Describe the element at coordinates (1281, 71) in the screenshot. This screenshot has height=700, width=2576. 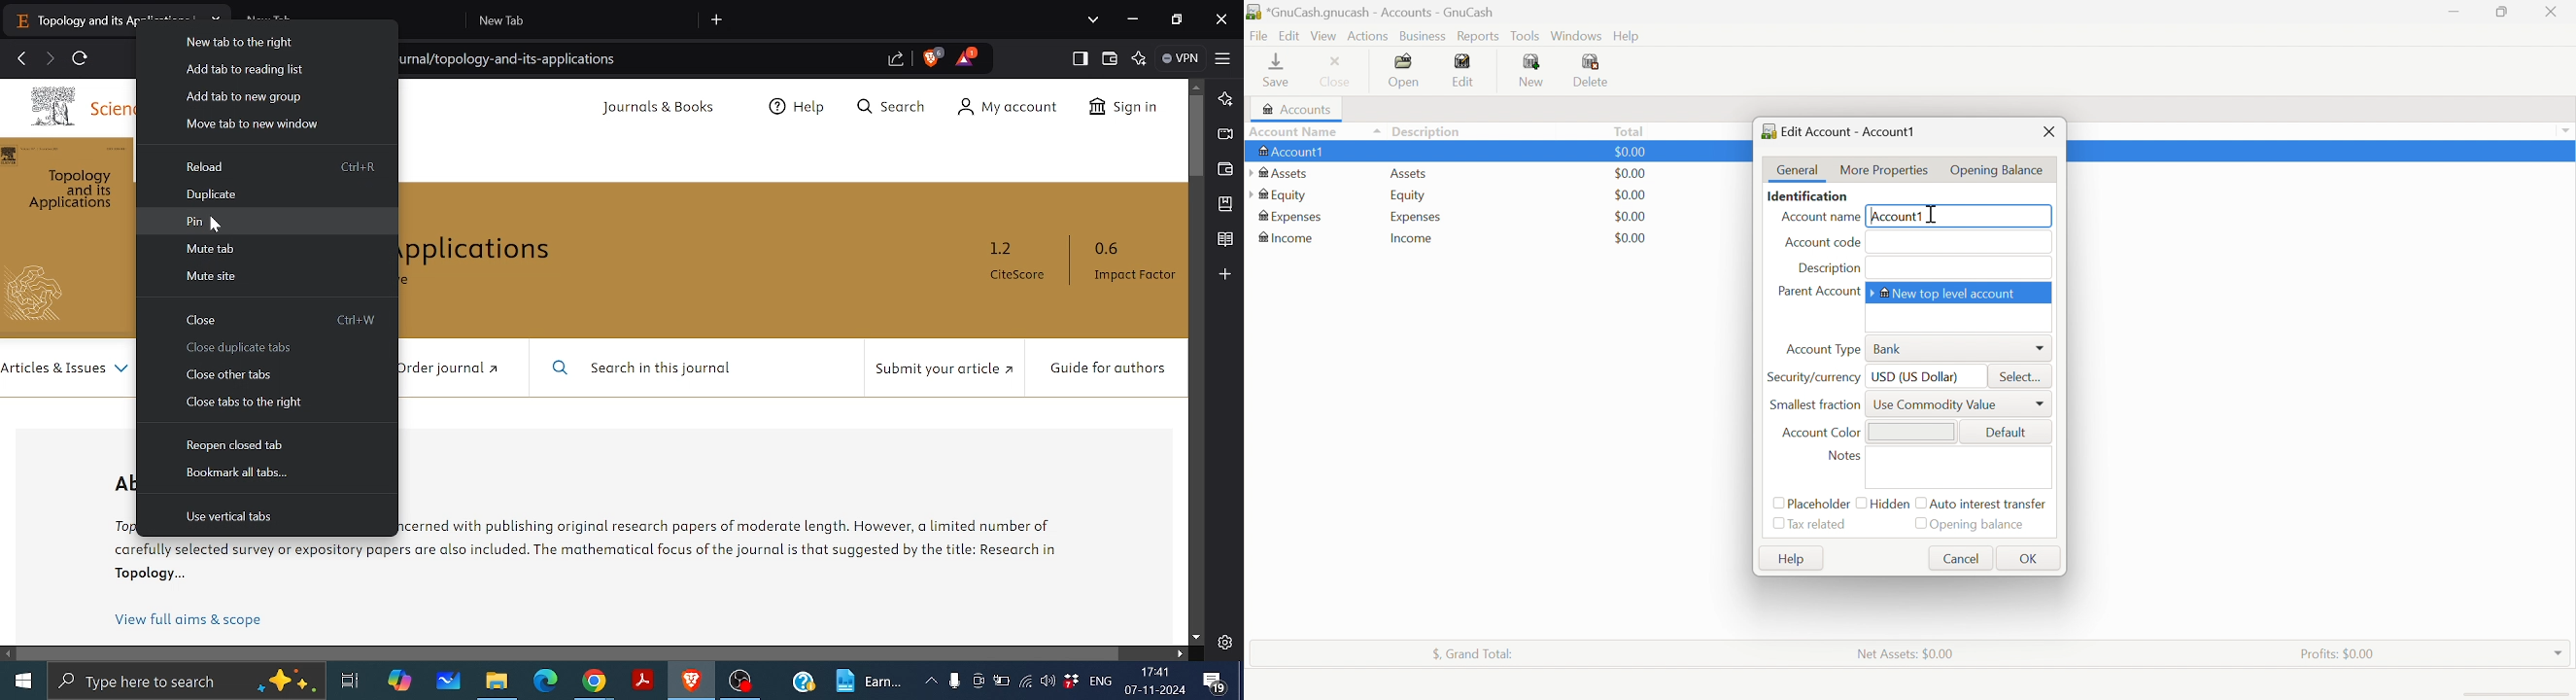
I see `Save` at that location.